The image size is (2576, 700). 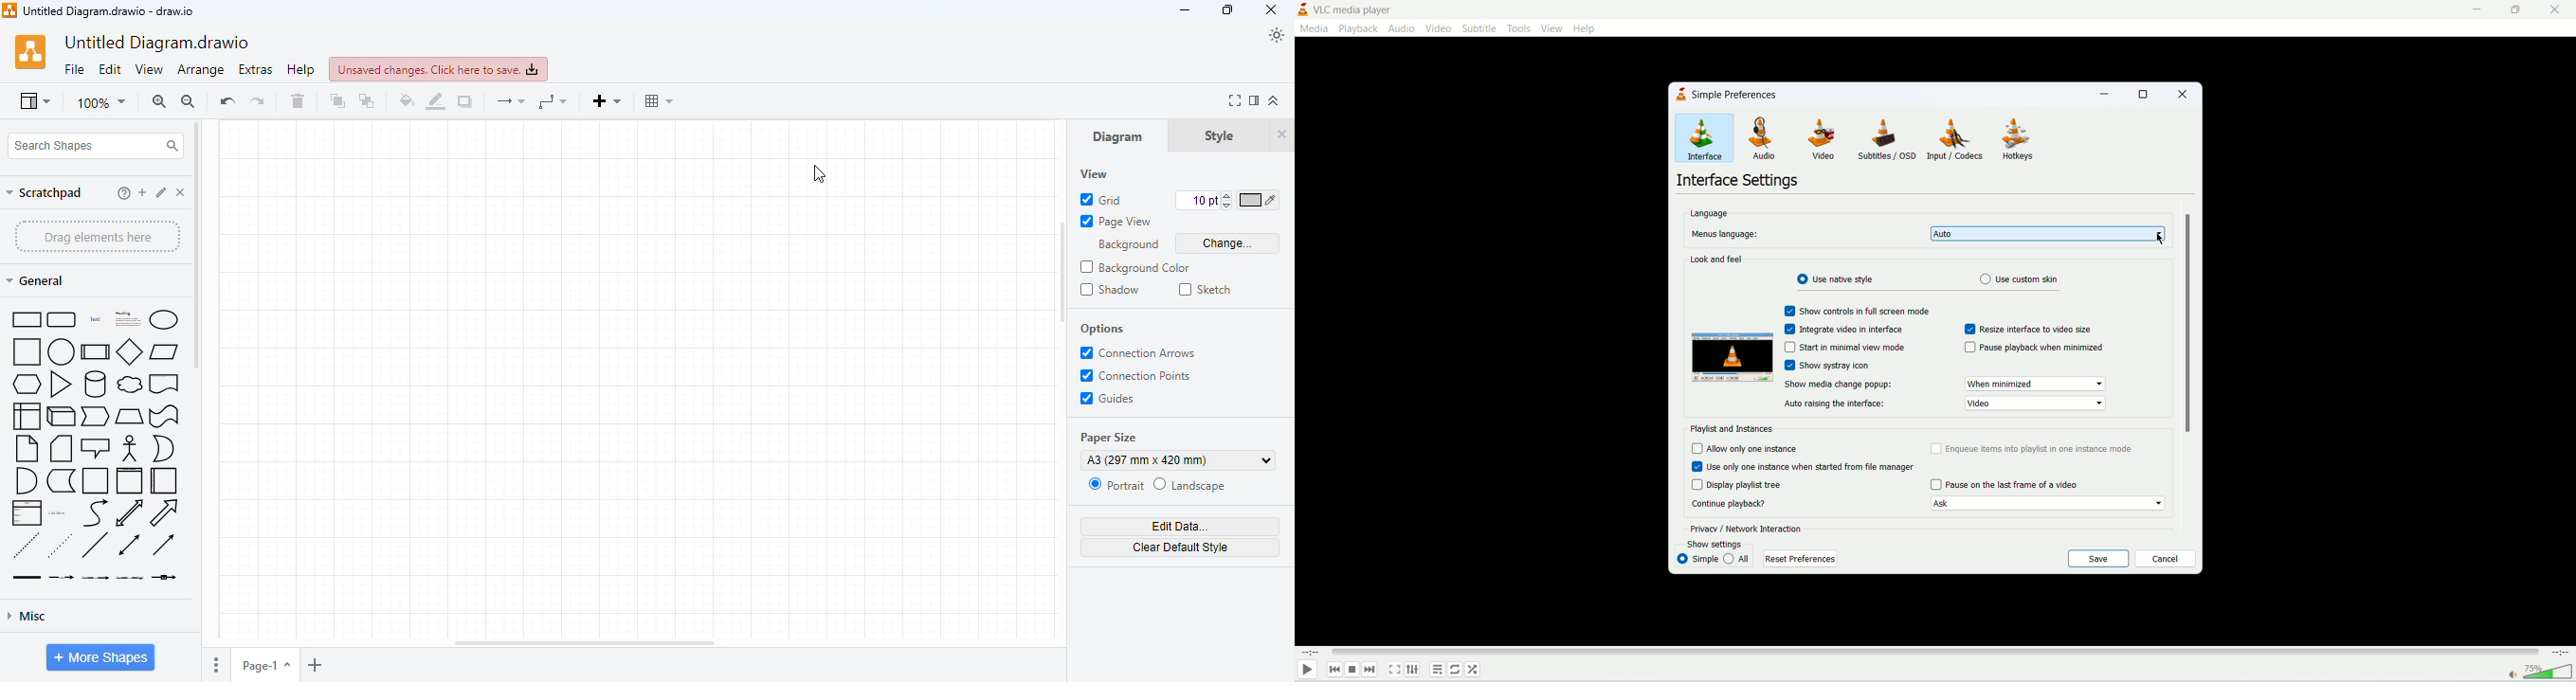 I want to click on trapezoid, so click(x=130, y=417).